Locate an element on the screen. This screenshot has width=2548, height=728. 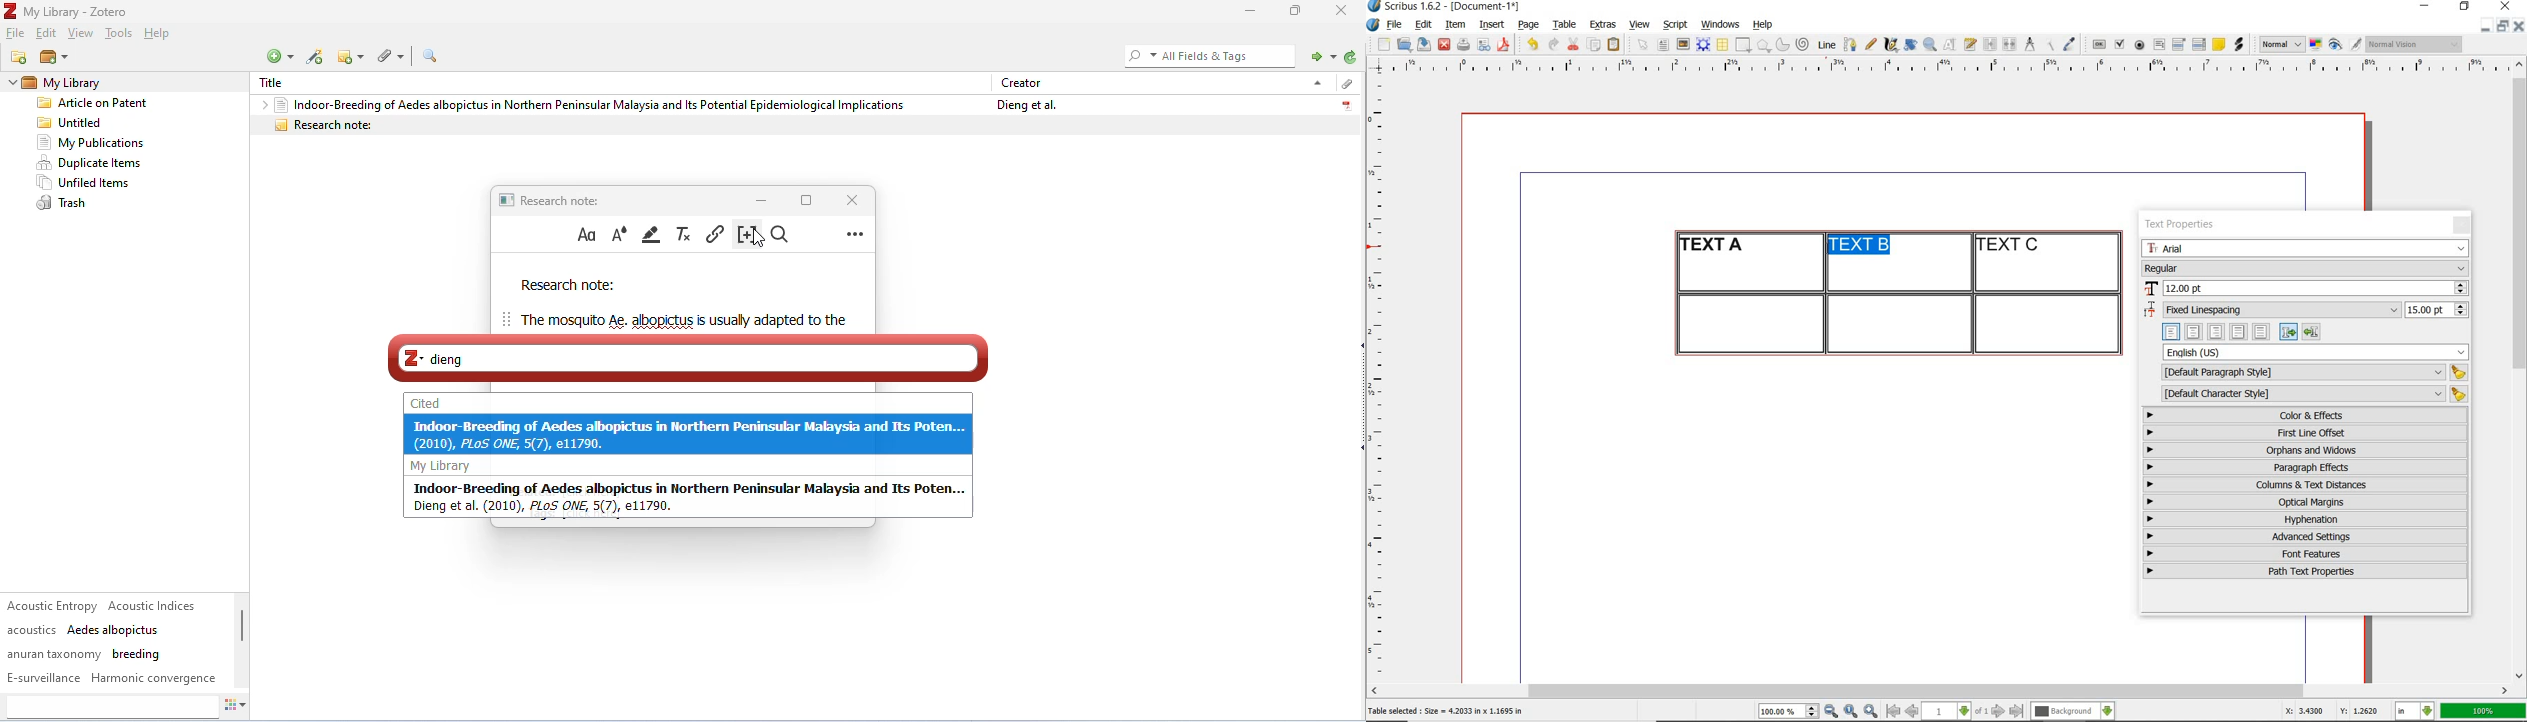
spiral is located at coordinates (1804, 44).